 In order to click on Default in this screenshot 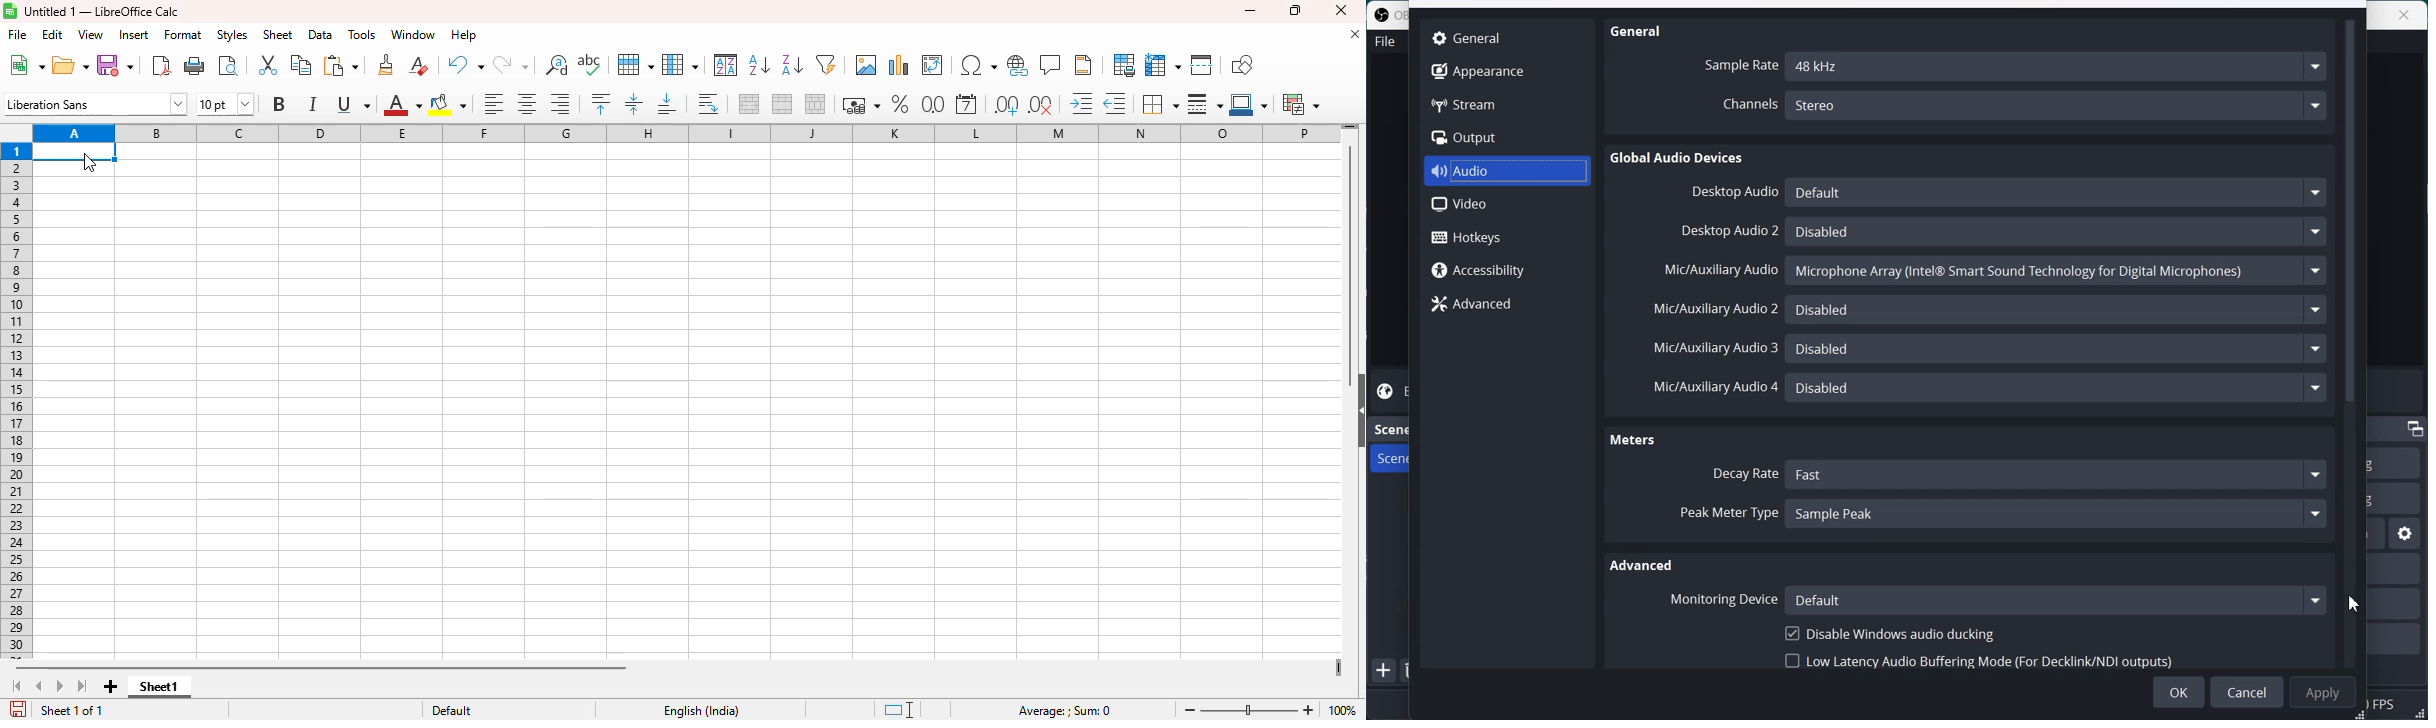, I will do `click(2056, 192)`.